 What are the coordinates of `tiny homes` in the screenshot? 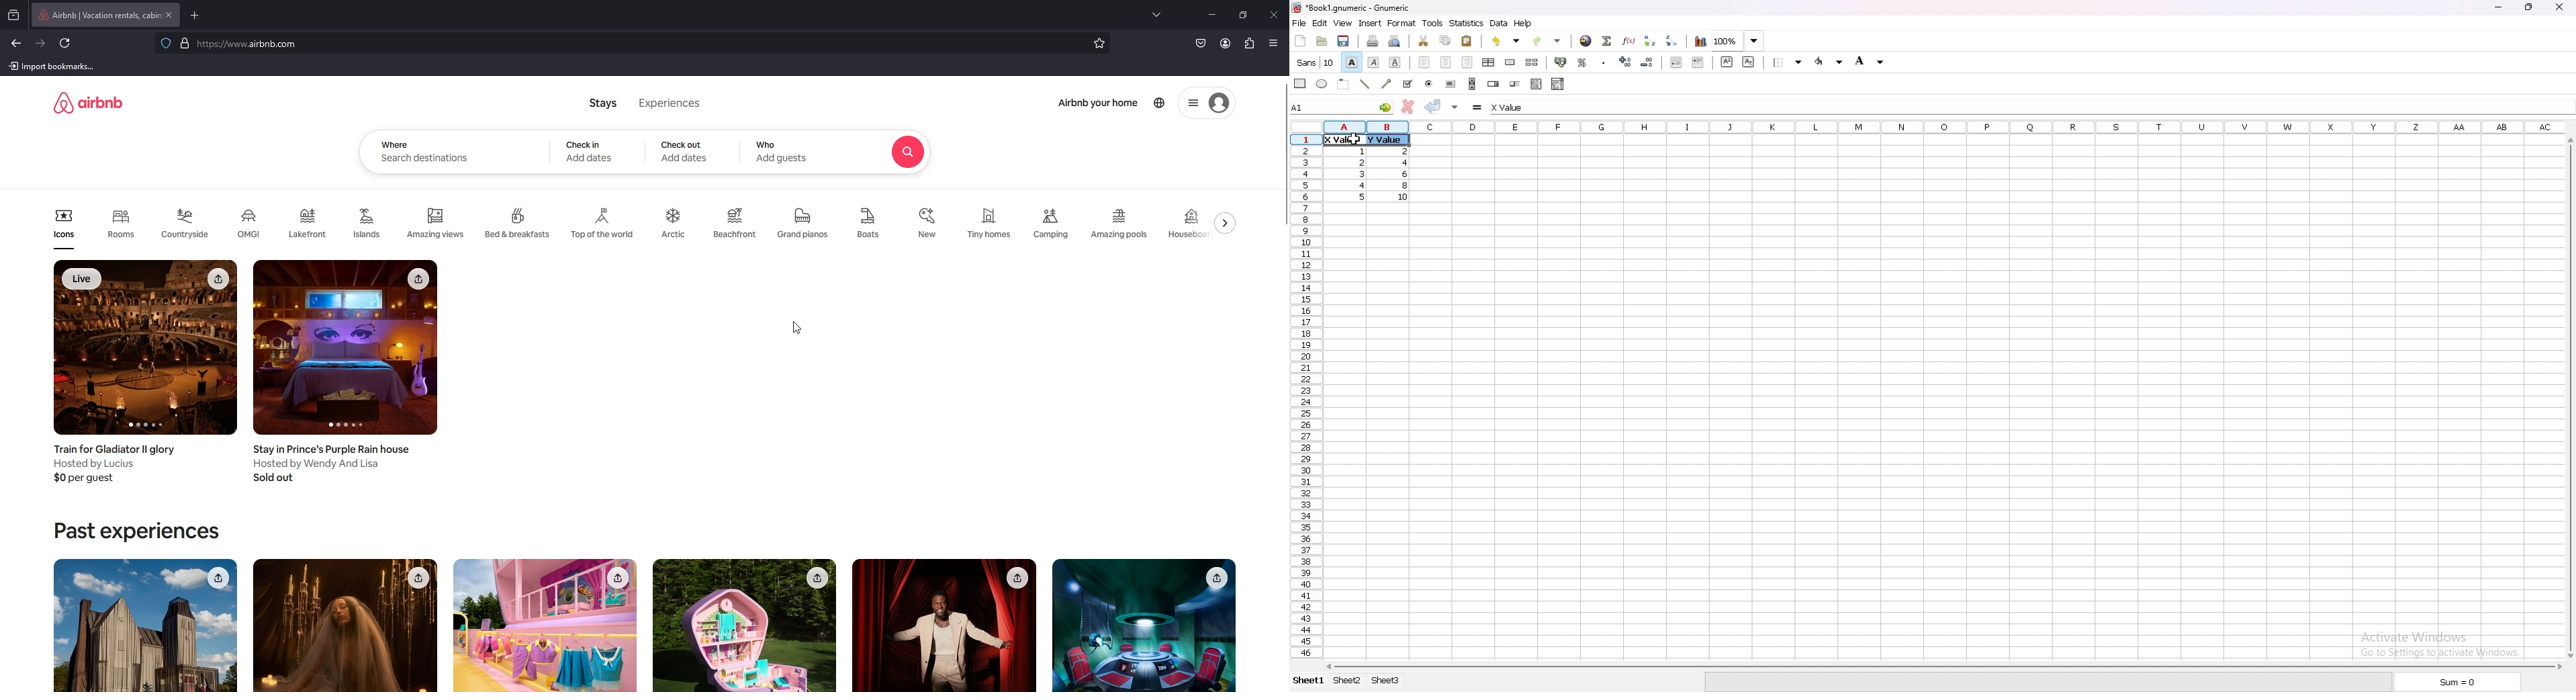 It's located at (990, 224).